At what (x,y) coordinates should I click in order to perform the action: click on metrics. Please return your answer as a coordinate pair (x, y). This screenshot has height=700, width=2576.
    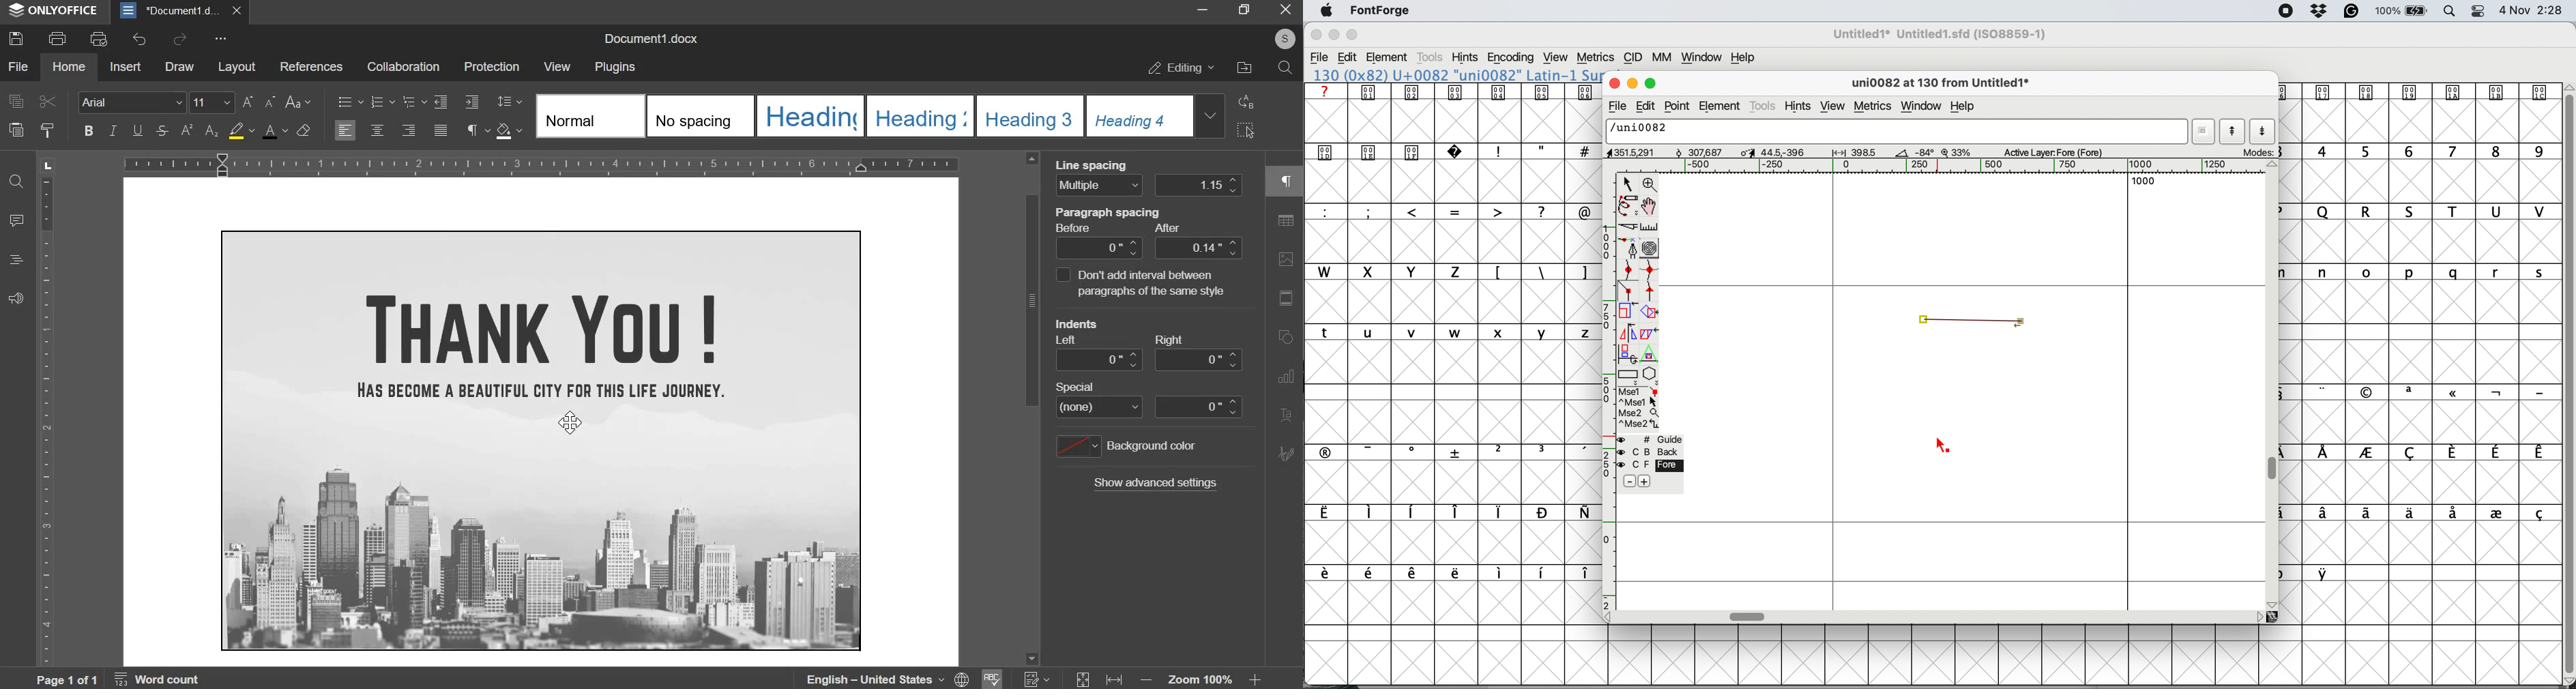
    Looking at the image, I should click on (1875, 108).